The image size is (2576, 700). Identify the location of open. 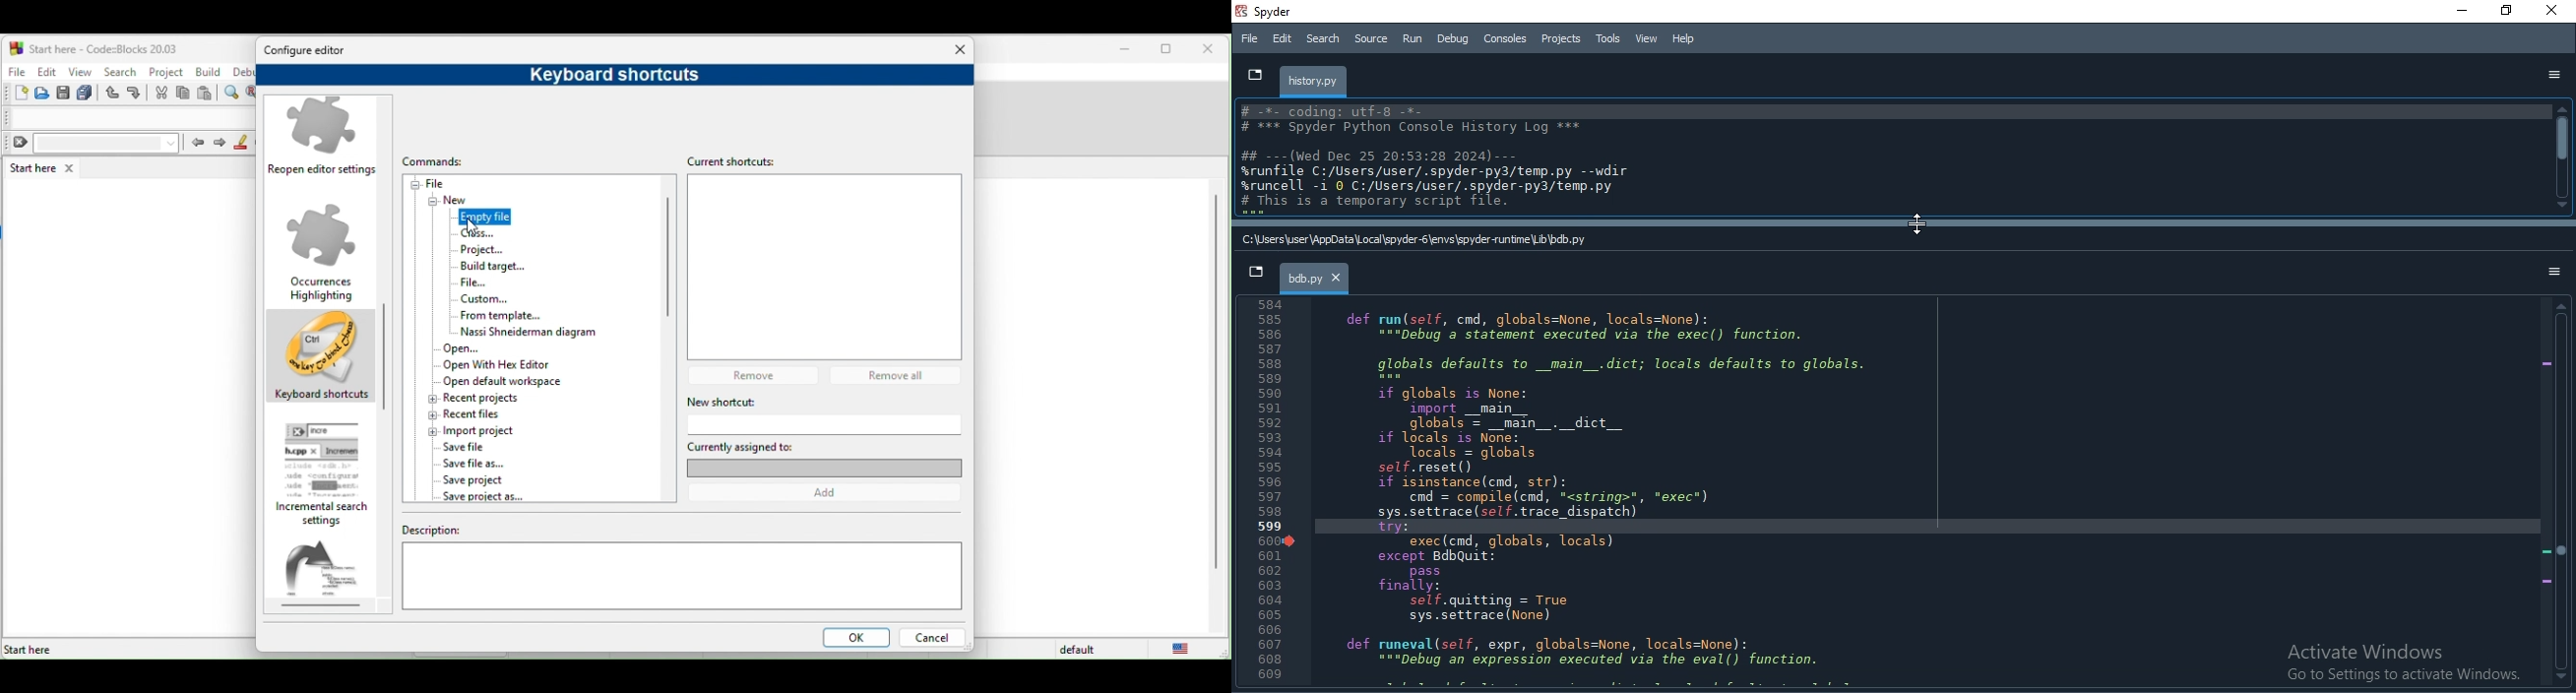
(43, 93).